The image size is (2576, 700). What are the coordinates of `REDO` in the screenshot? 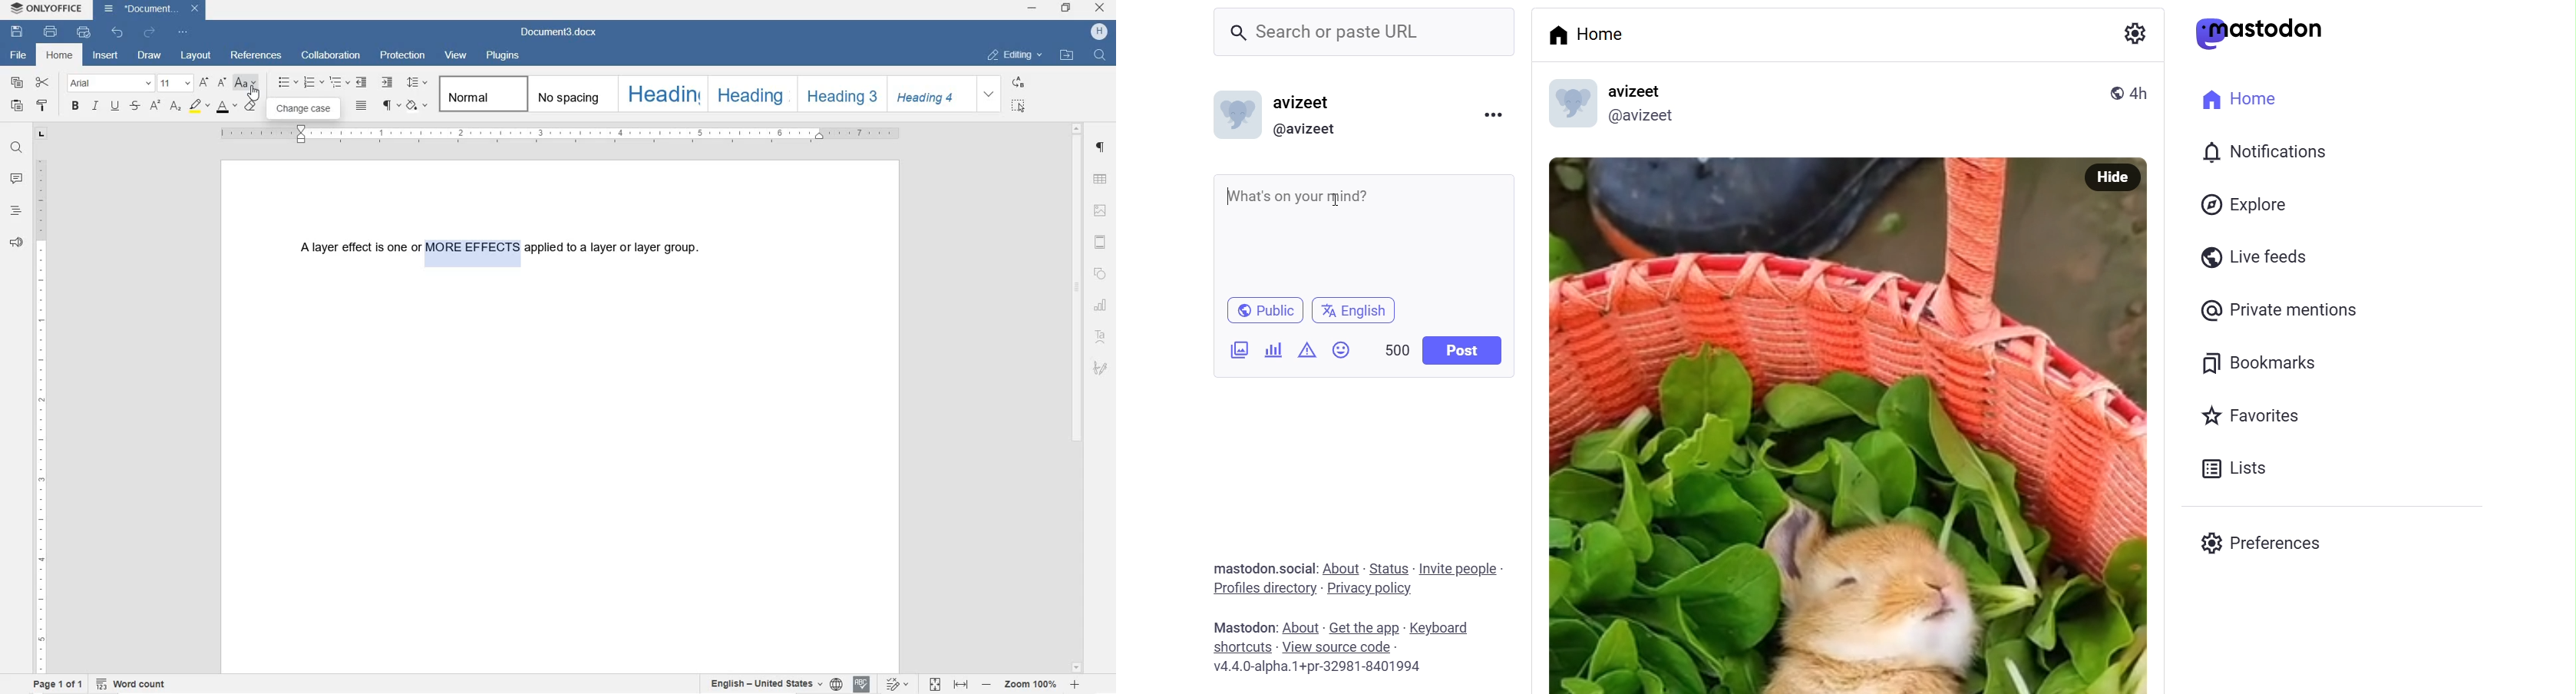 It's located at (150, 32).